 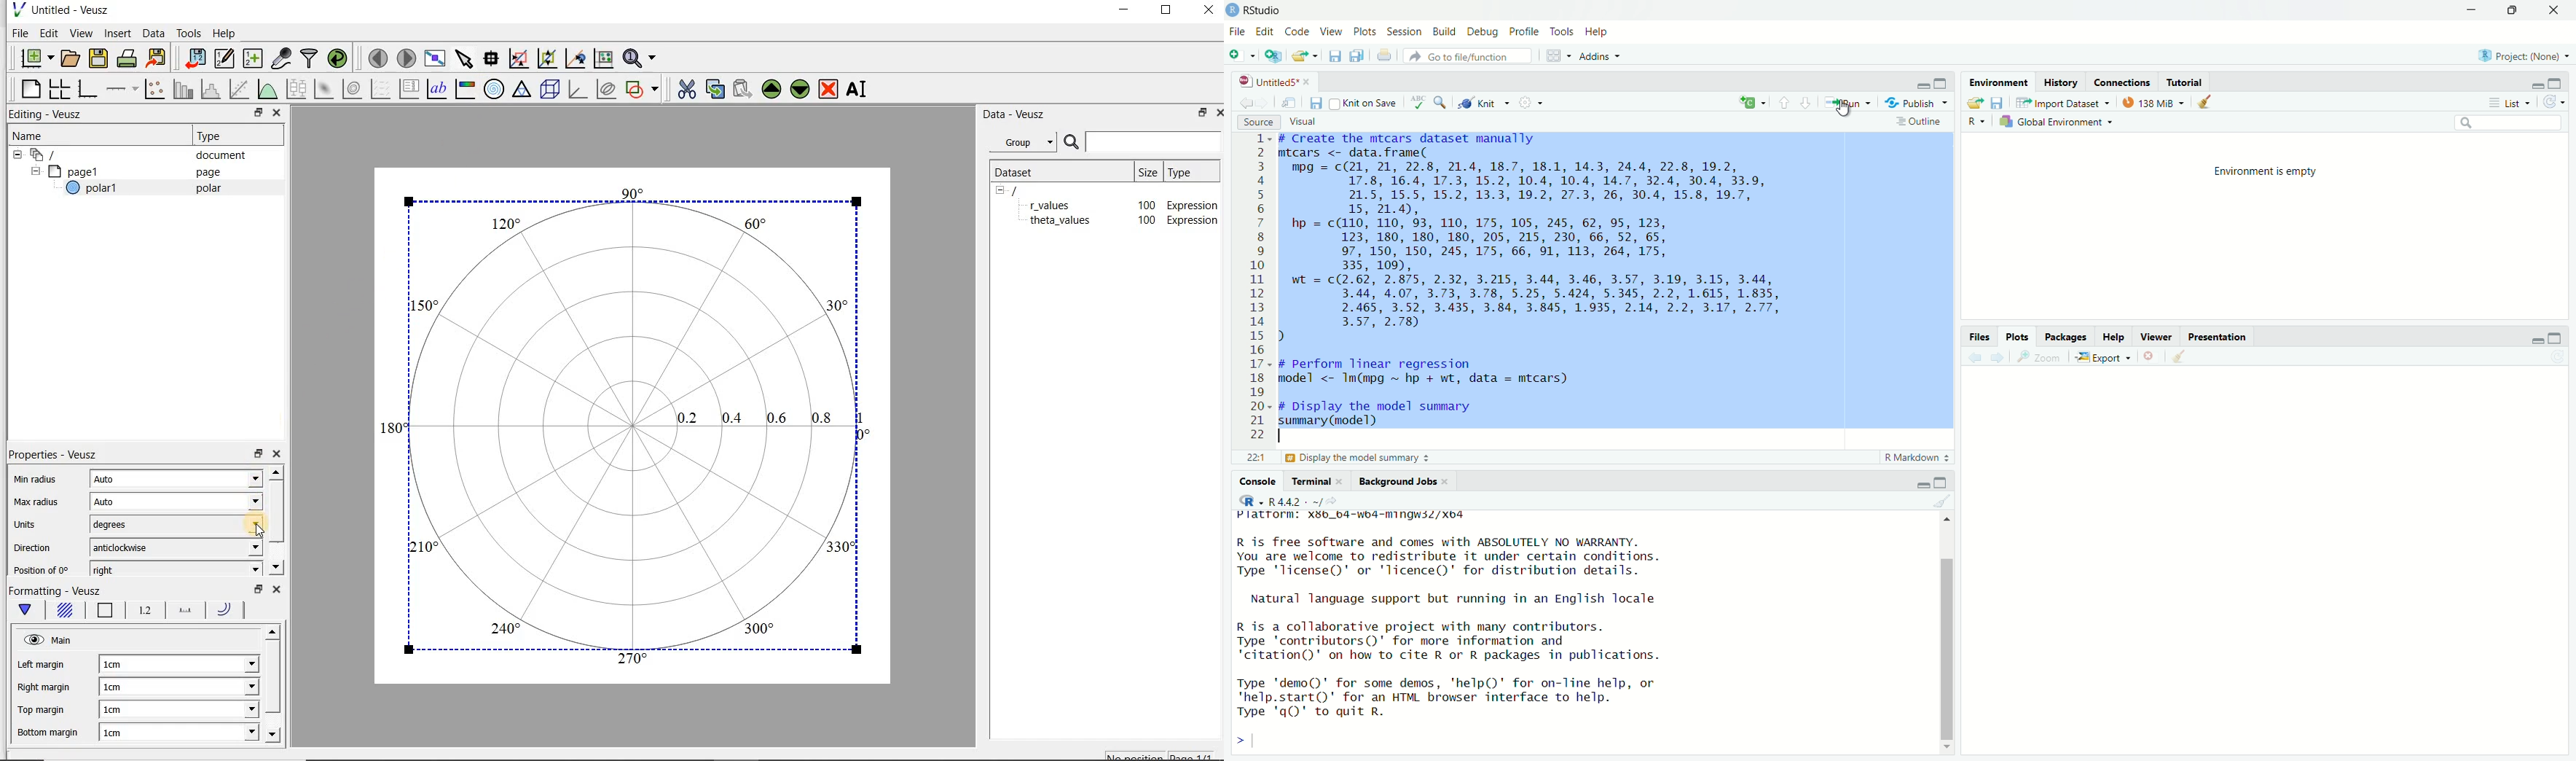 I want to click on help, so click(x=1598, y=32).